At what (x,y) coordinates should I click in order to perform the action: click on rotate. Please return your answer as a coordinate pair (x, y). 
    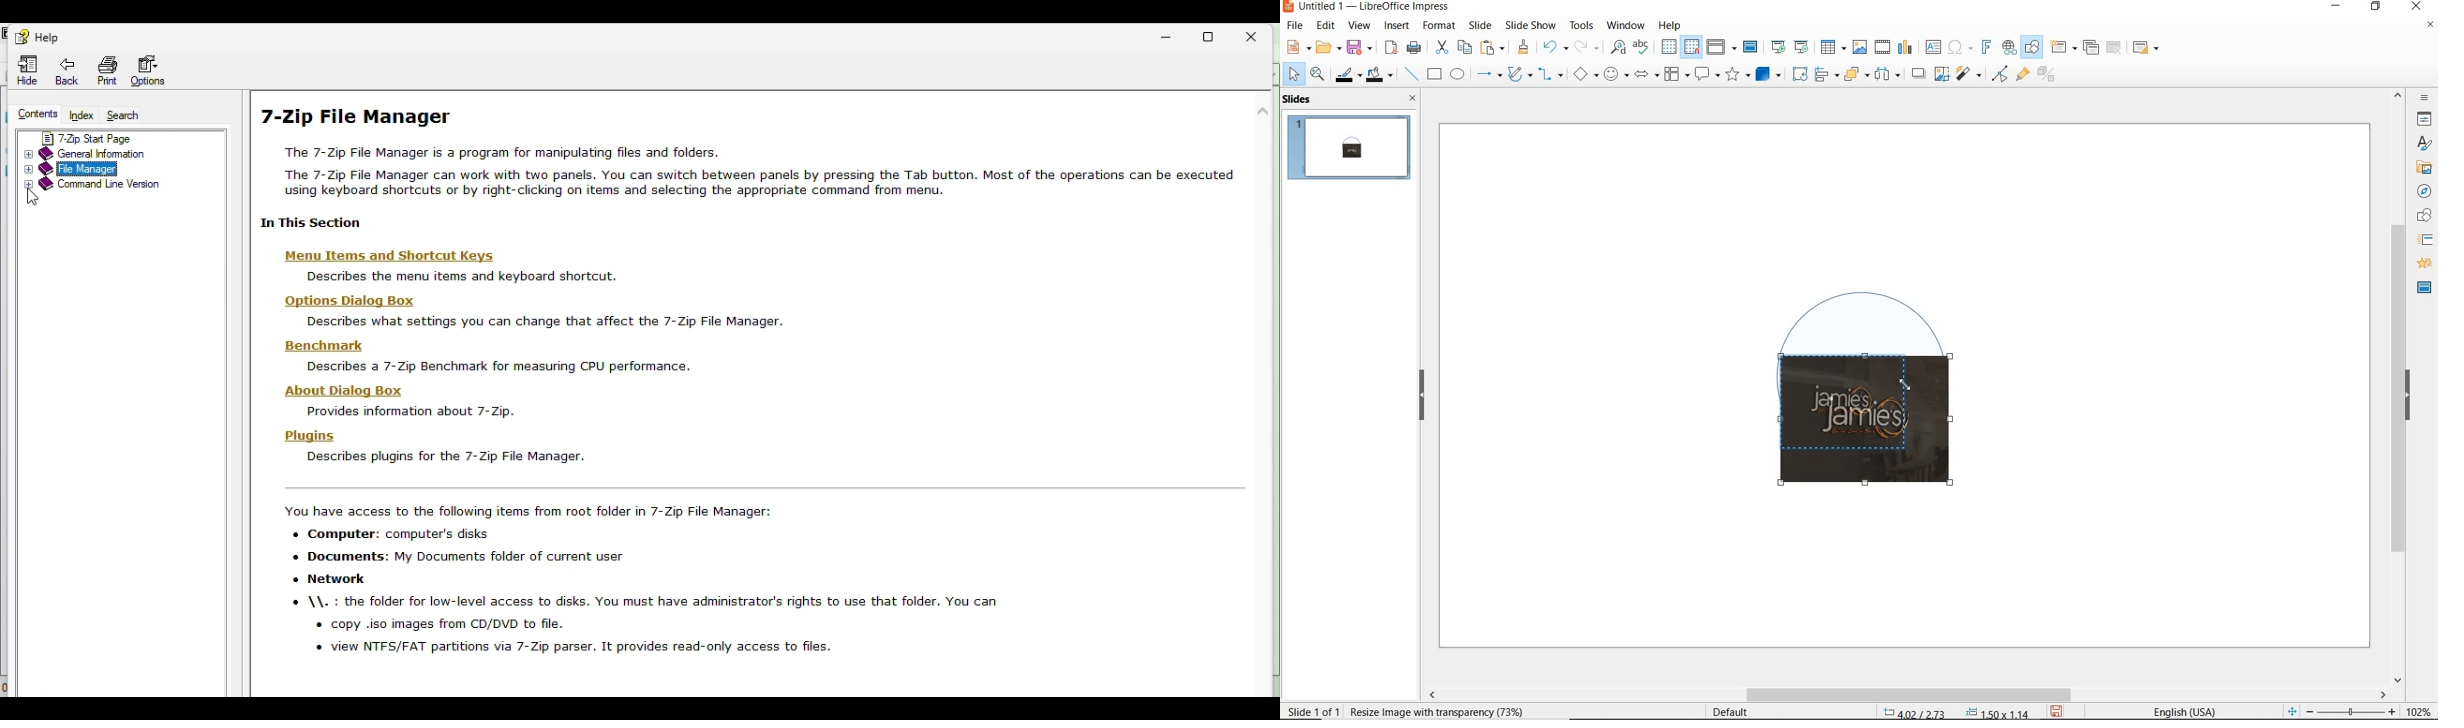
    Looking at the image, I should click on (1798, 73).